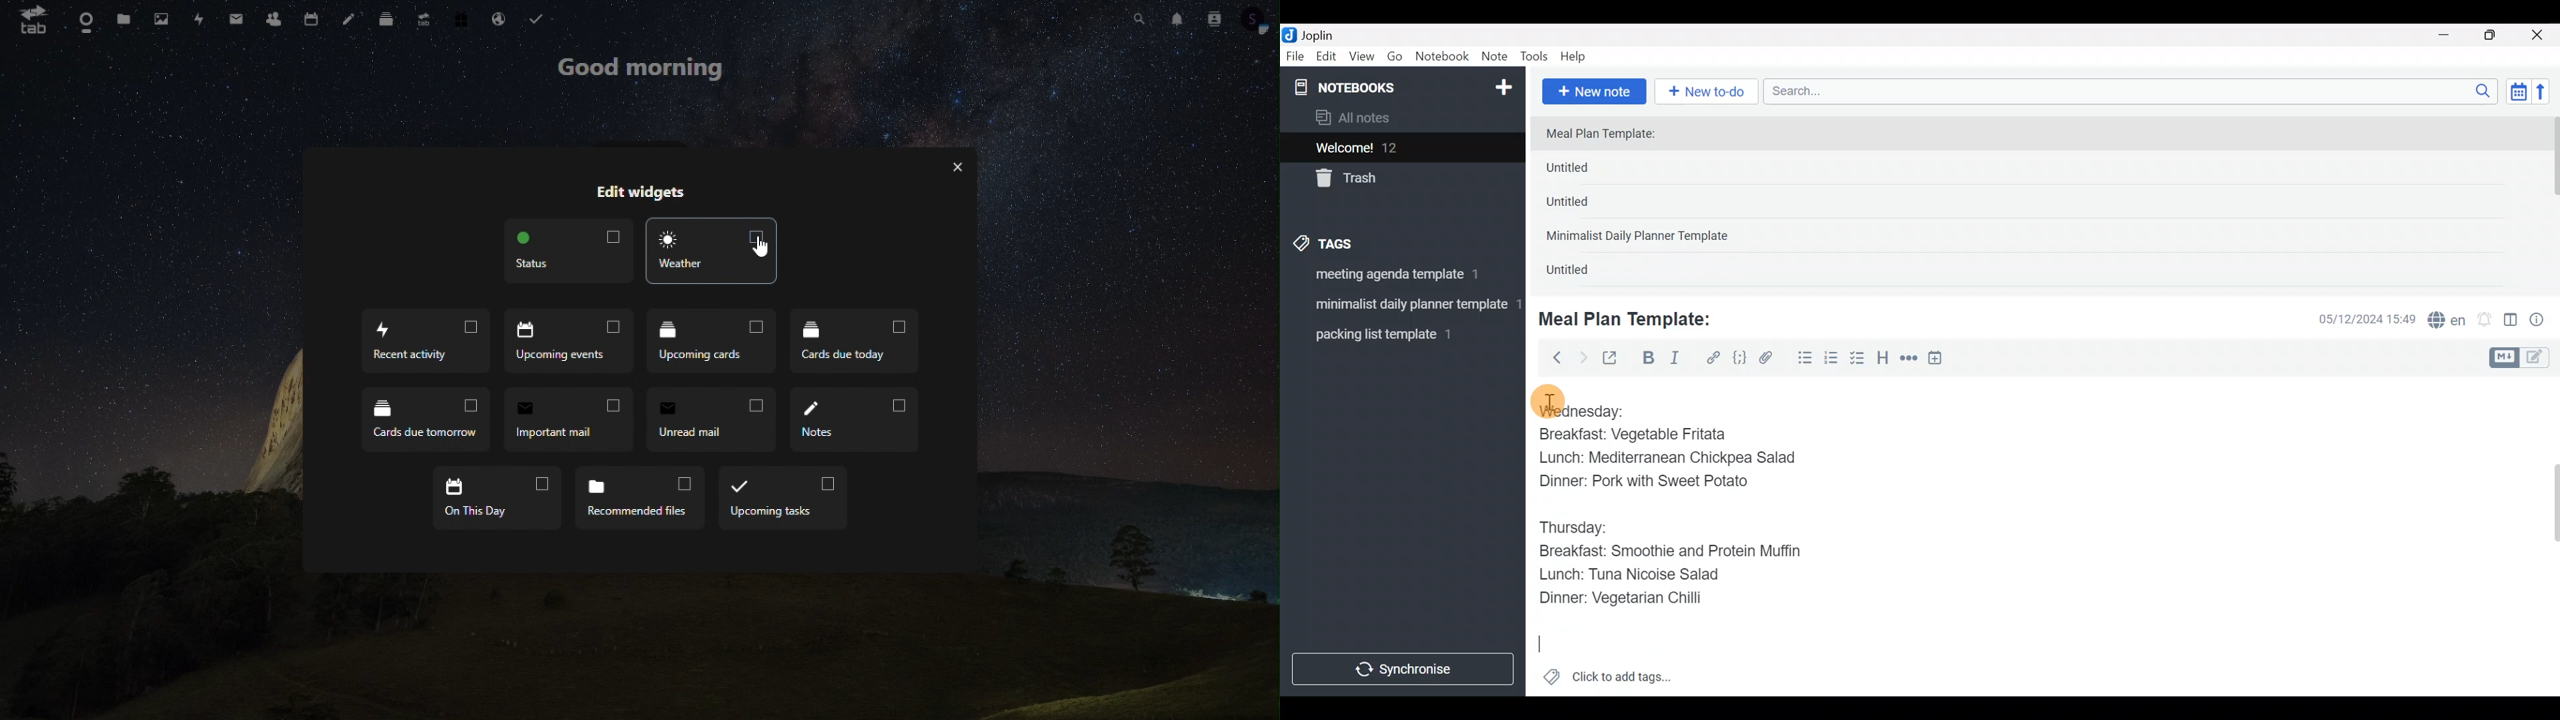 Image resolution: width=2576 pixels, height=728 pixels. I want to click on Maximize, so click(2498, 35).